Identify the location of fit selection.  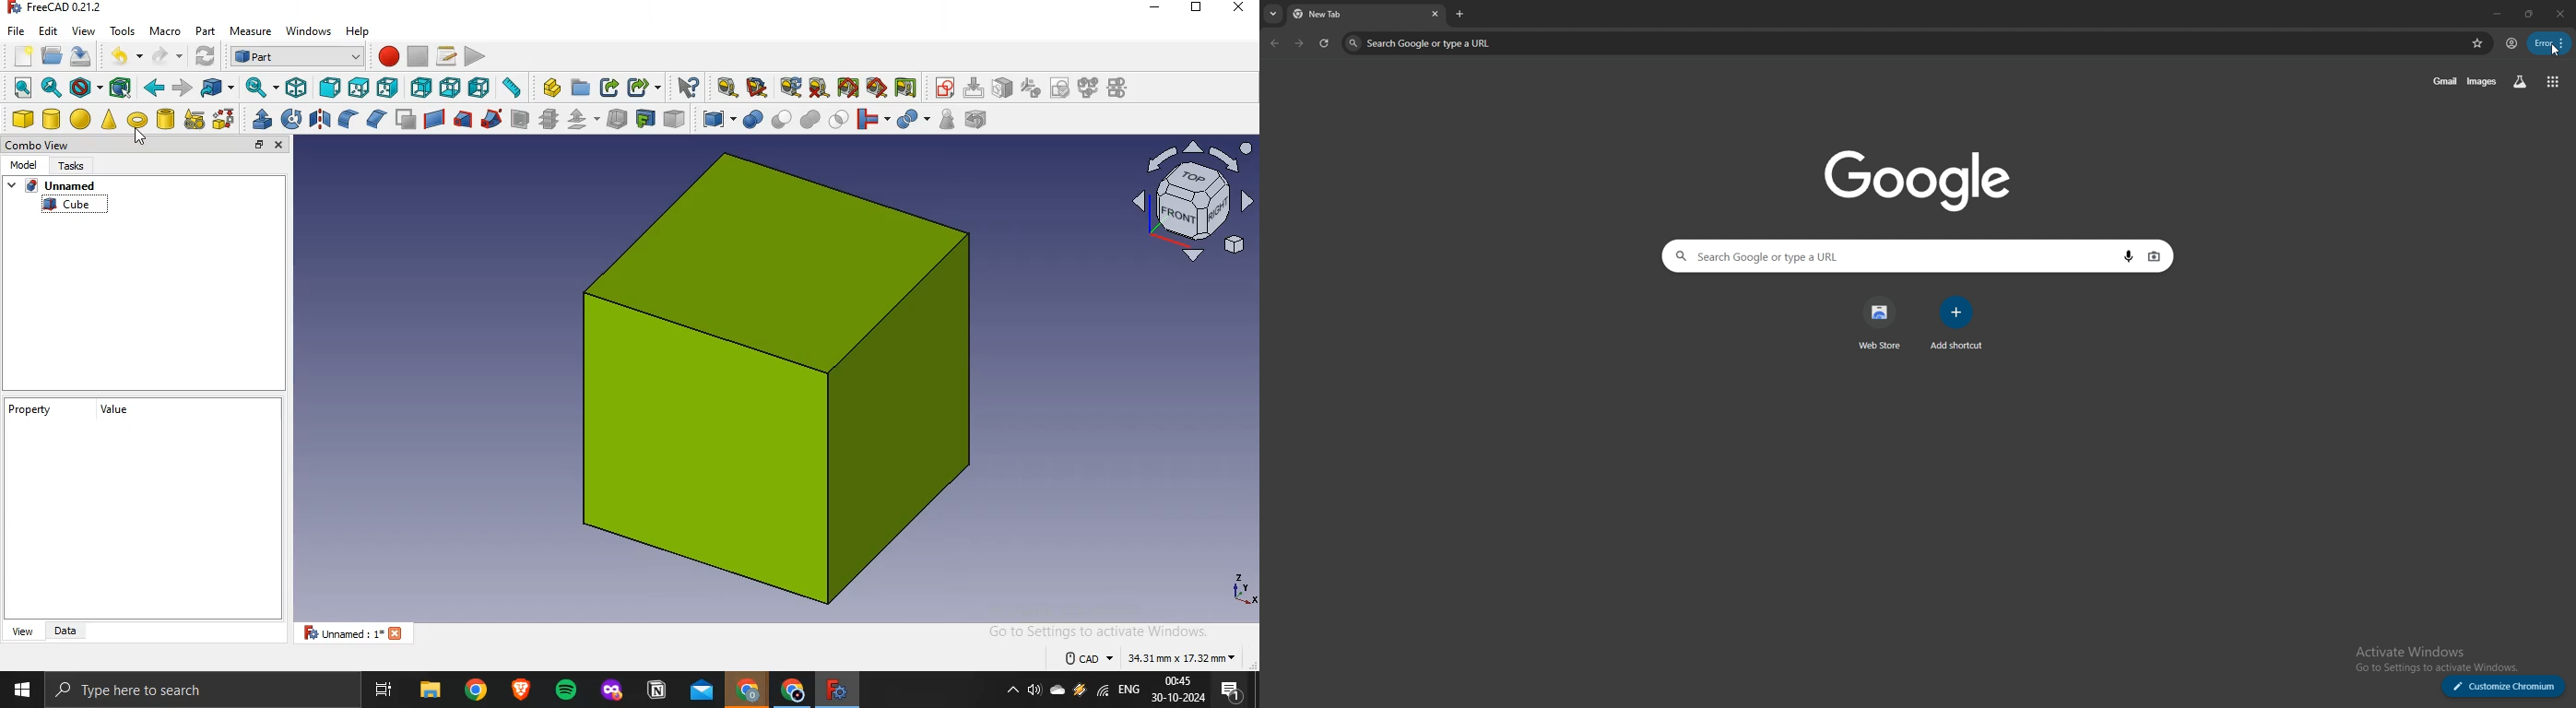
(49, 86).